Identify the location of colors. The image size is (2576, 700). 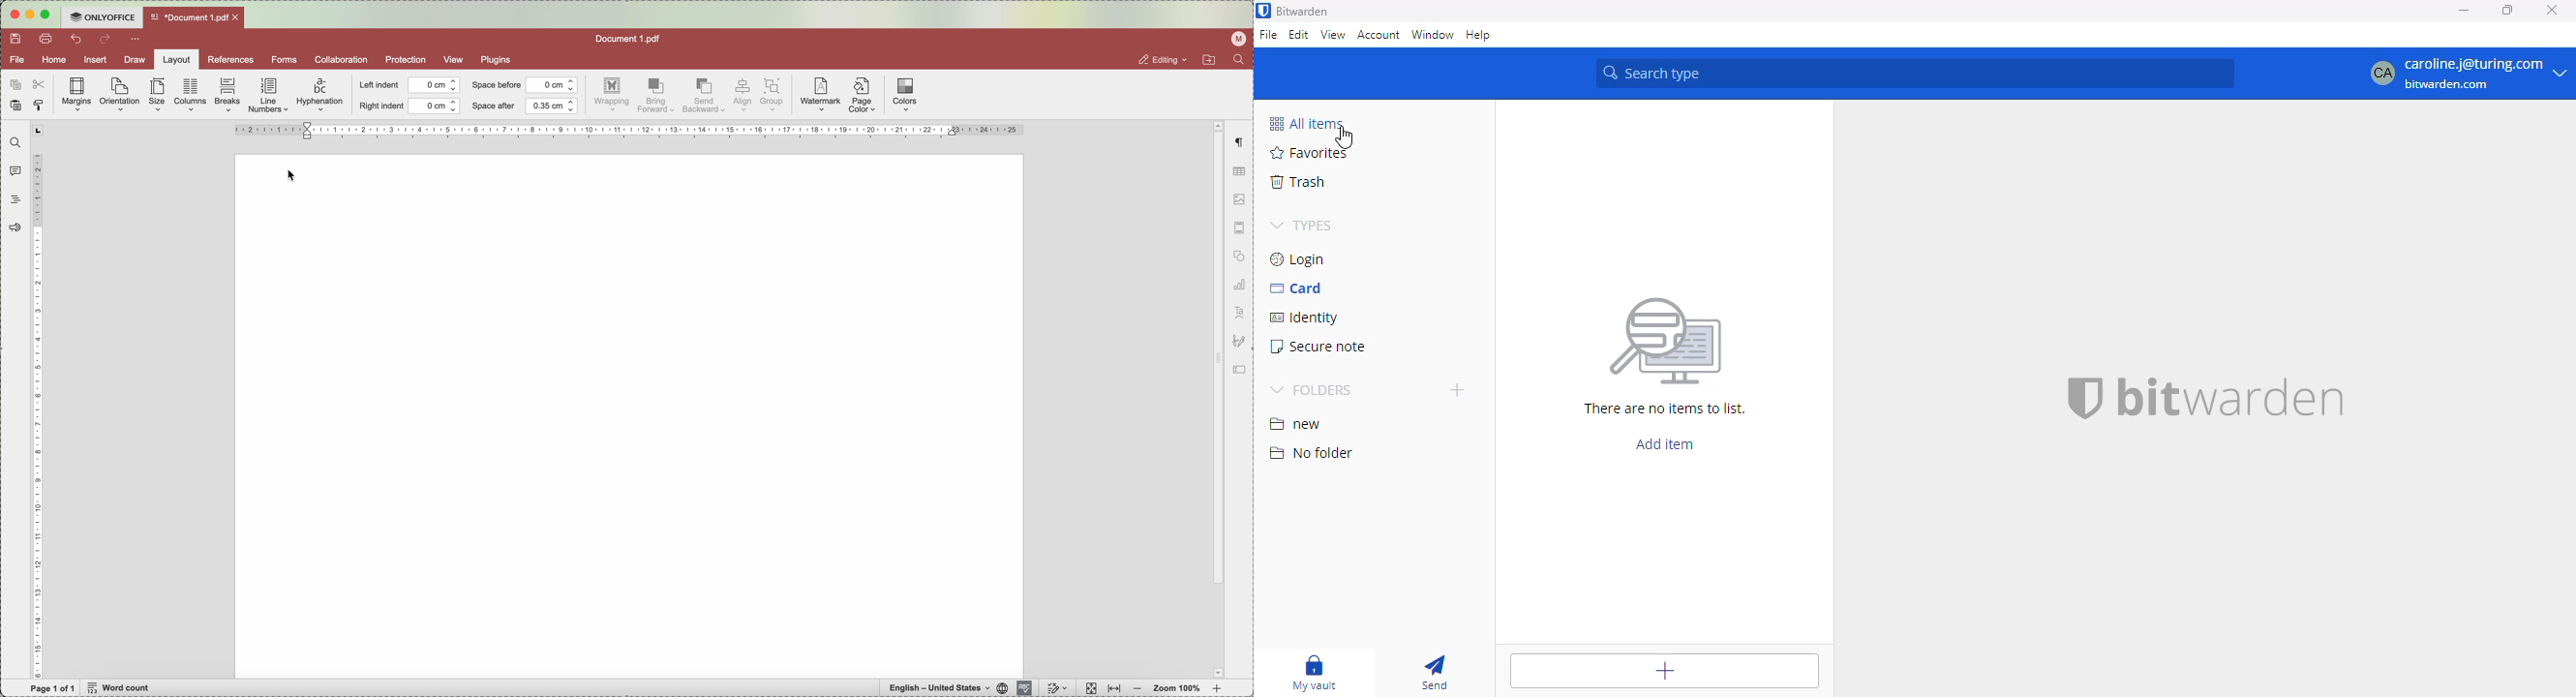
(904, 94).